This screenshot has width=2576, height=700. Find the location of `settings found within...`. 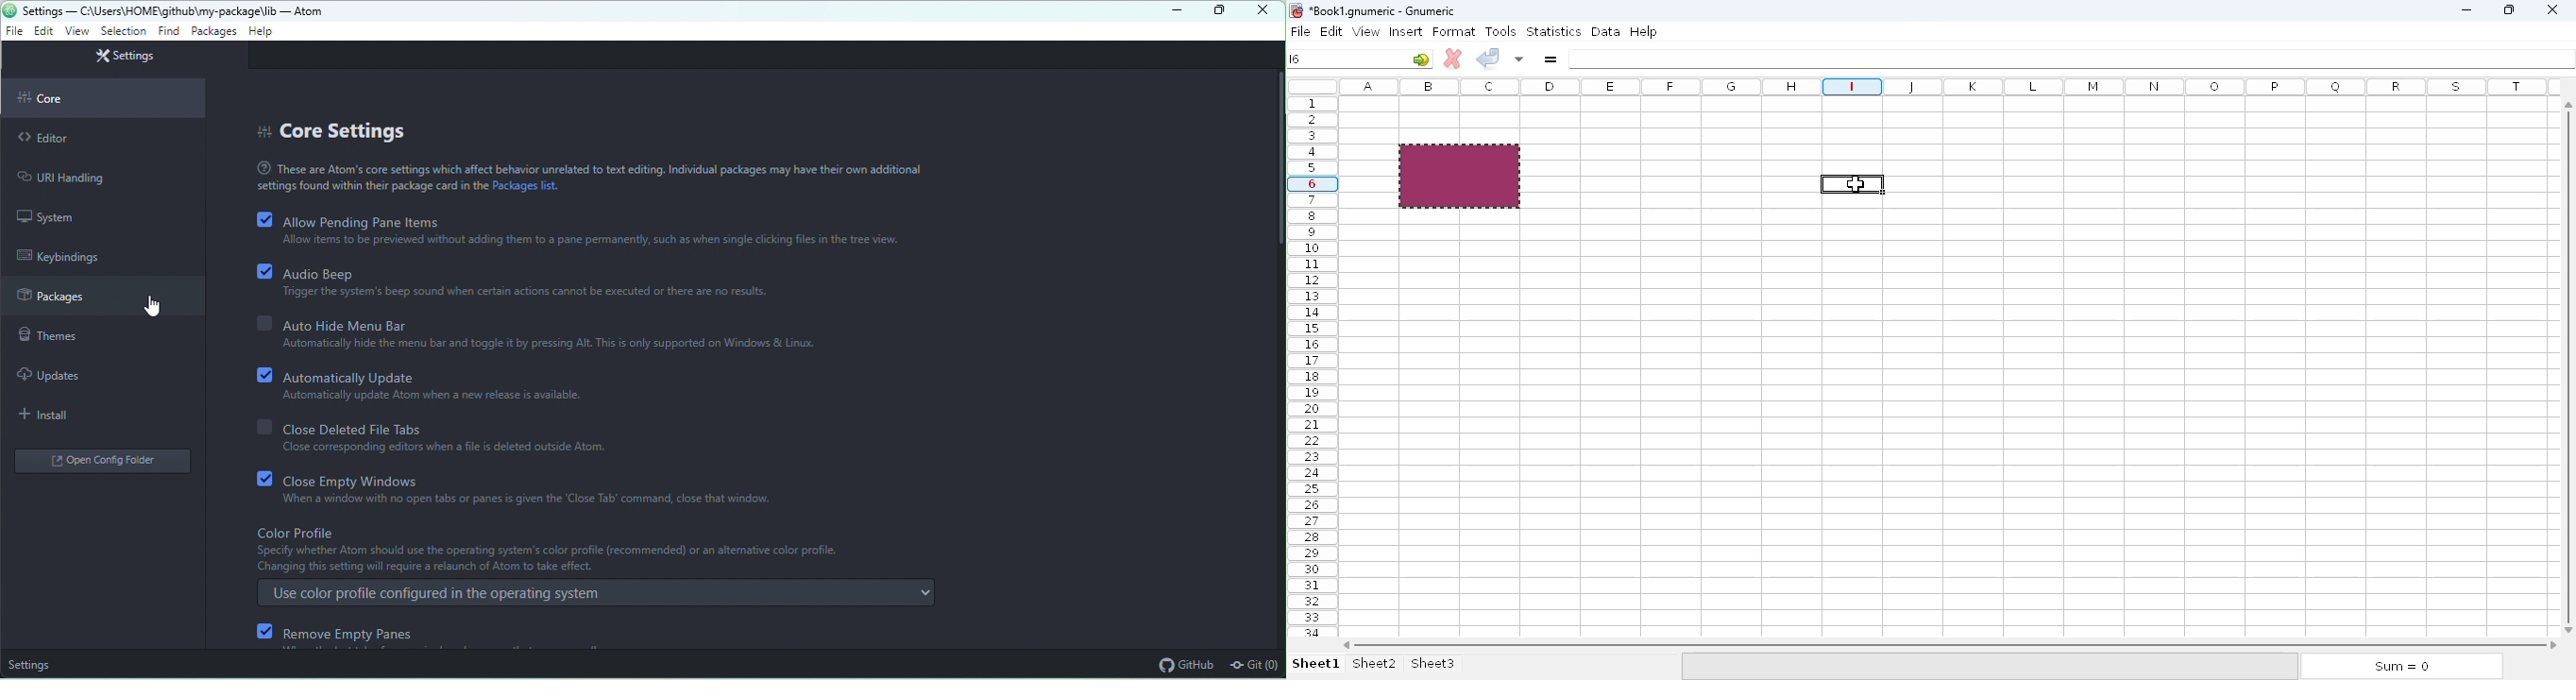

settings found within... is located at coordinates (371, 187).